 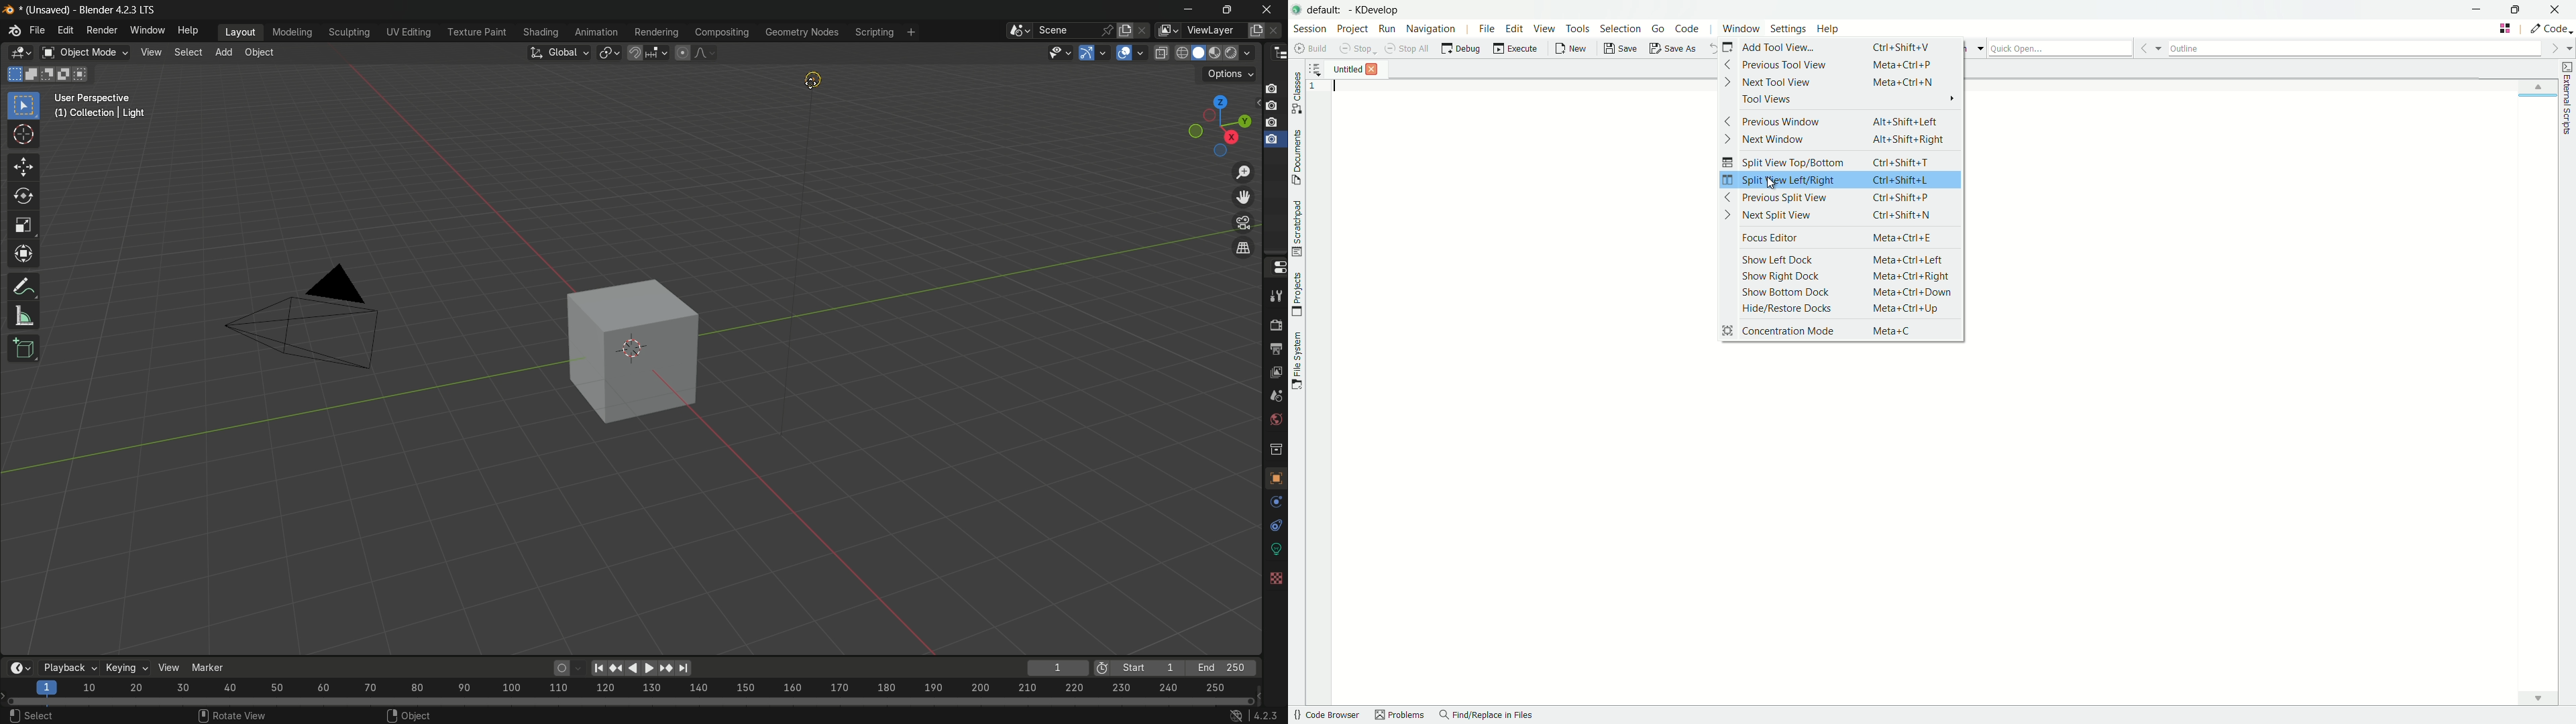 What do you see at coordinates (1785, 161) in the screenshot?
I see `split view top/bottom` at bounding box center [1785, 161].